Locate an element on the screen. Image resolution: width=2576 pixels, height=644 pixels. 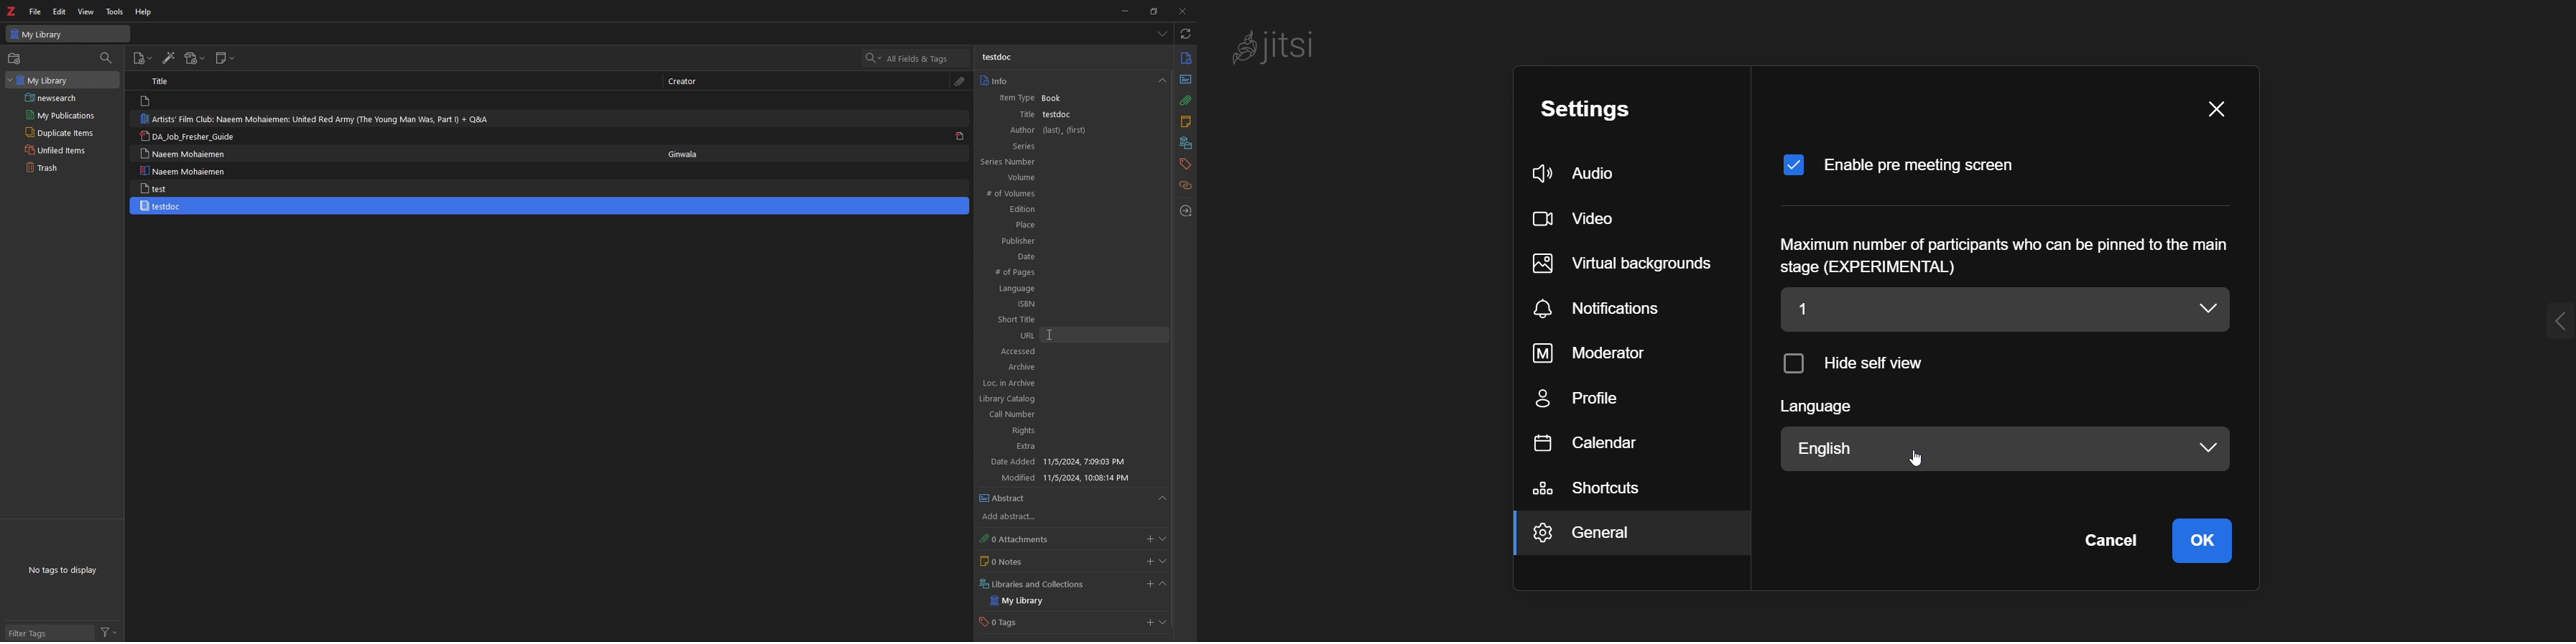
profile is located at coordinates (1588, 401).